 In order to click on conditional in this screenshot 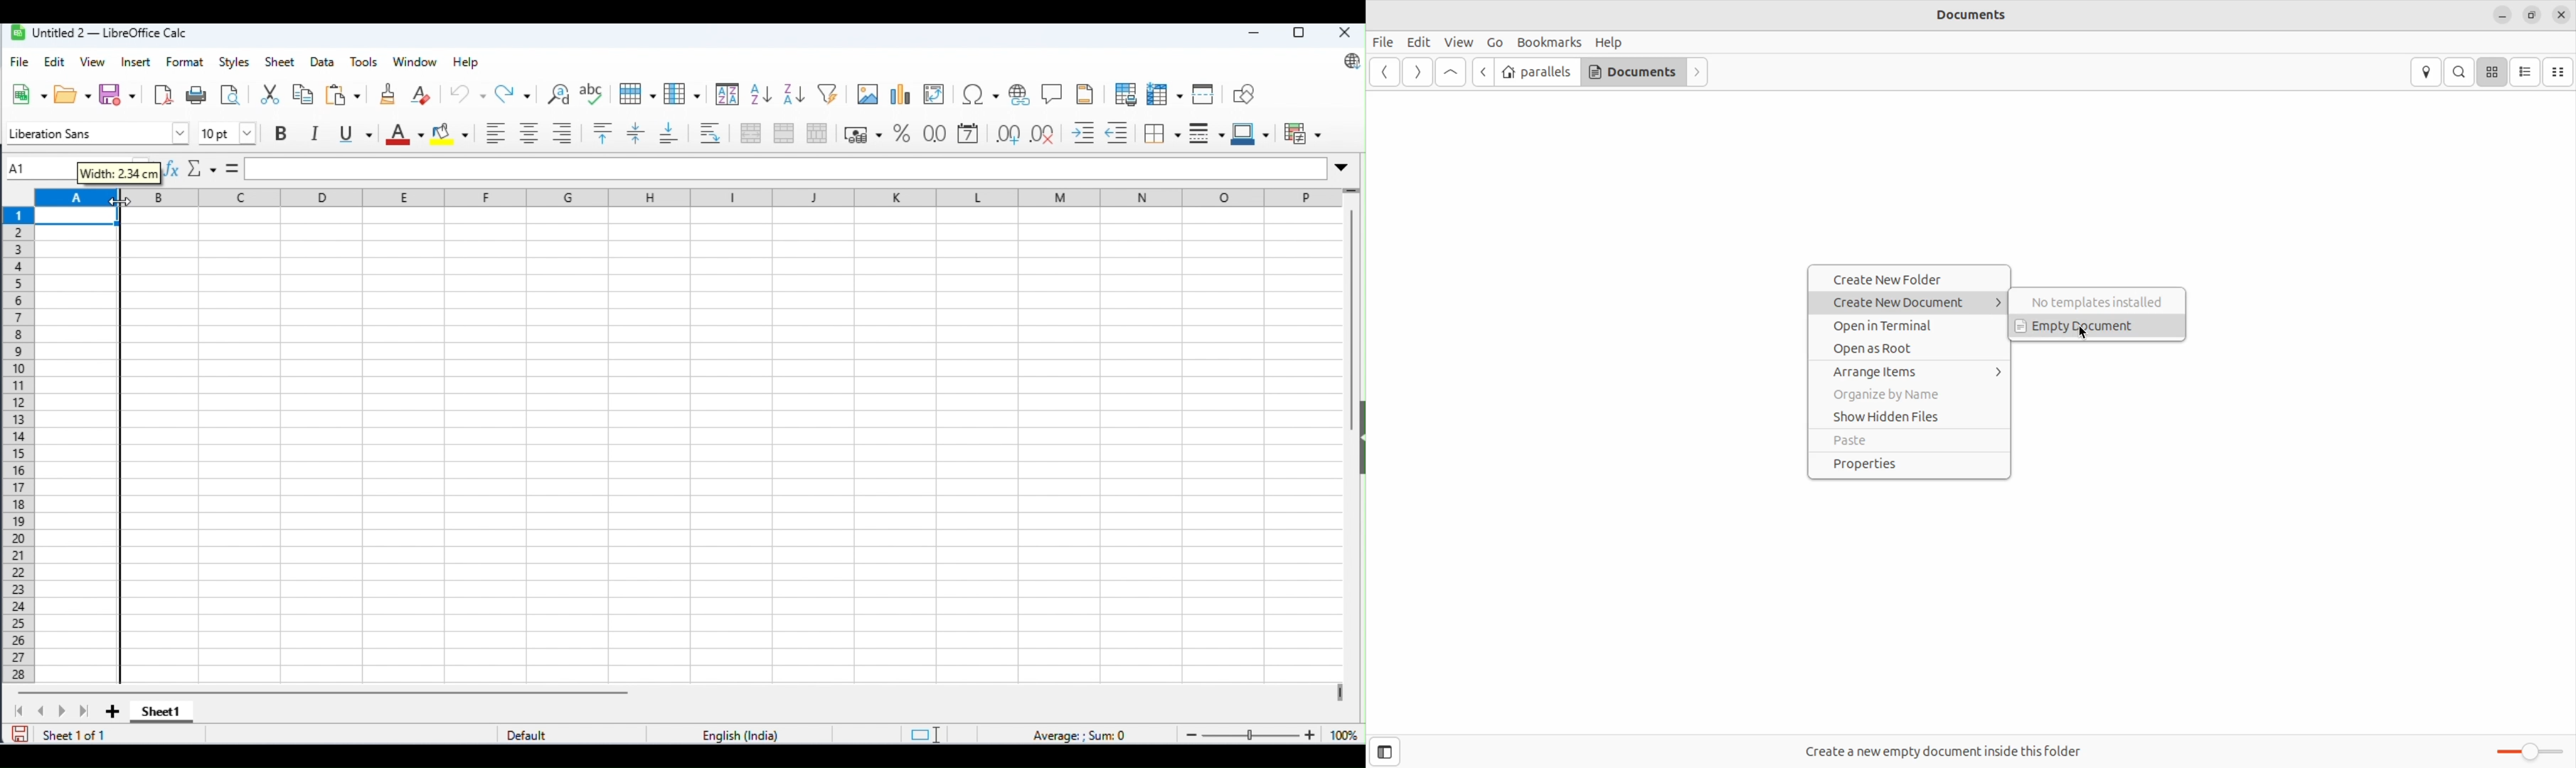, I will do `click(1301, 131)`.